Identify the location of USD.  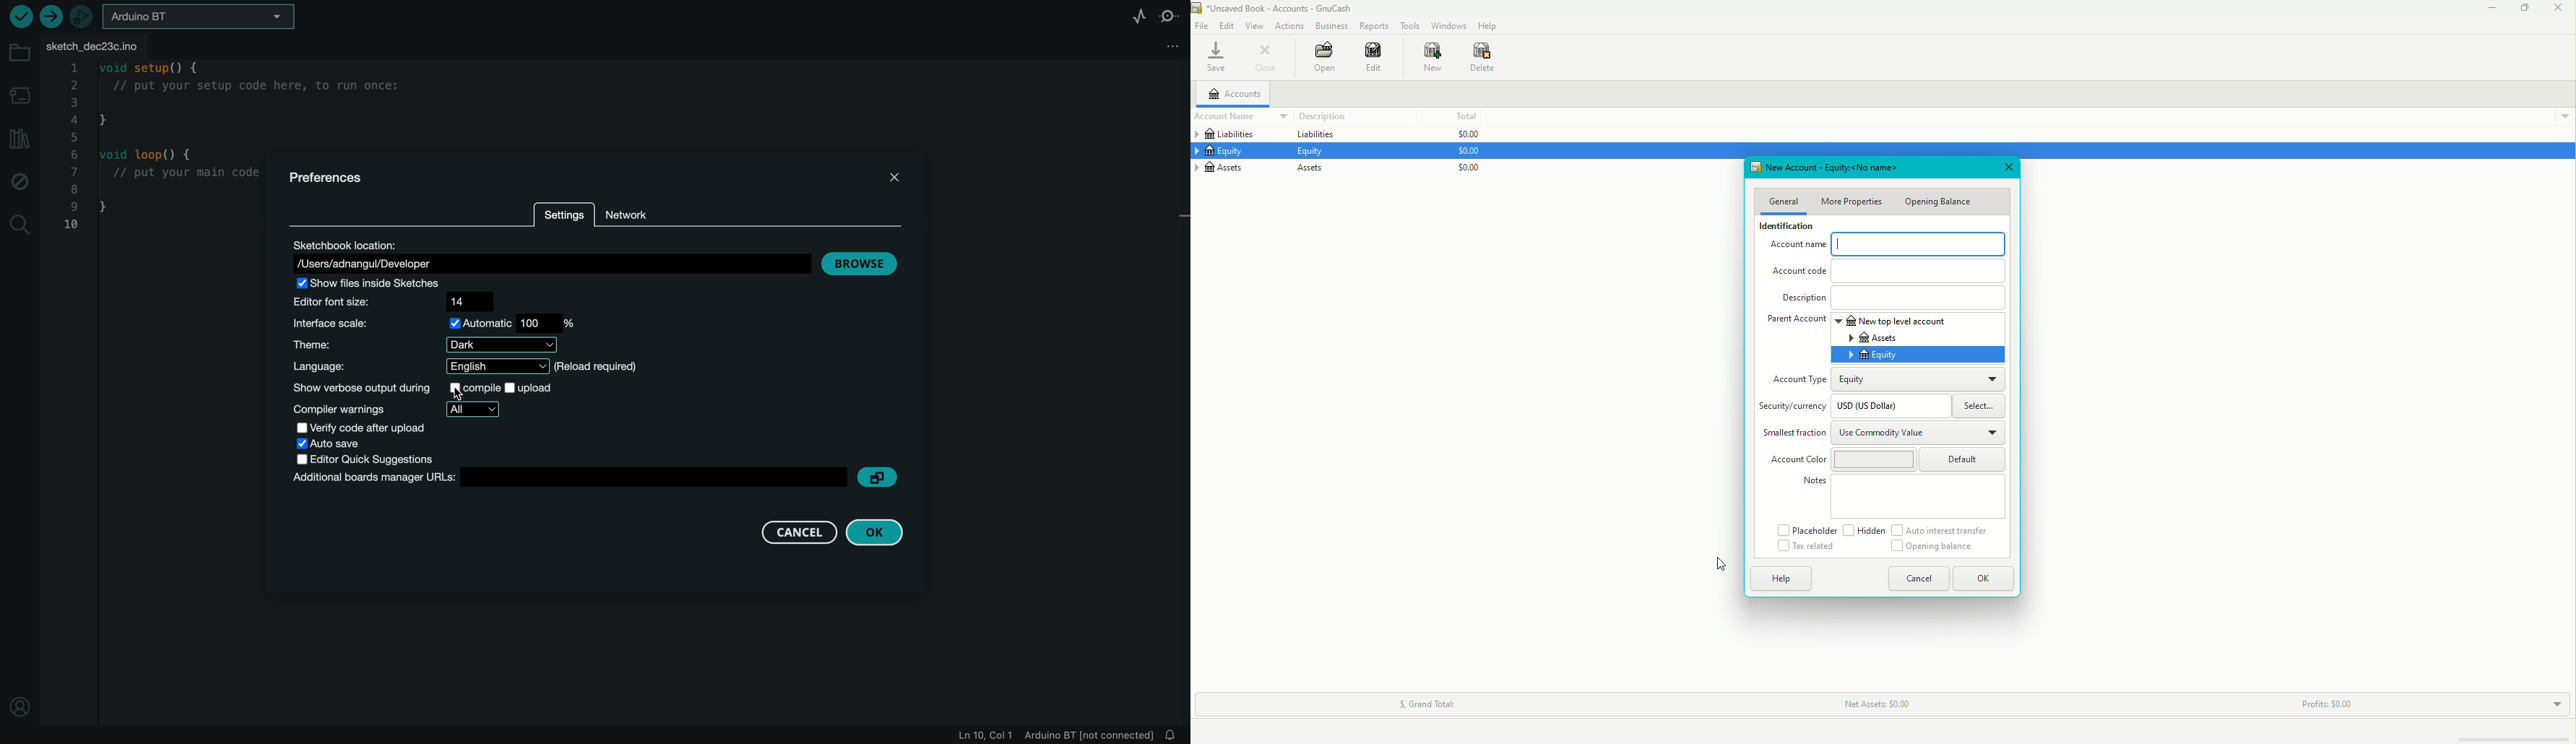
(1886, 405).